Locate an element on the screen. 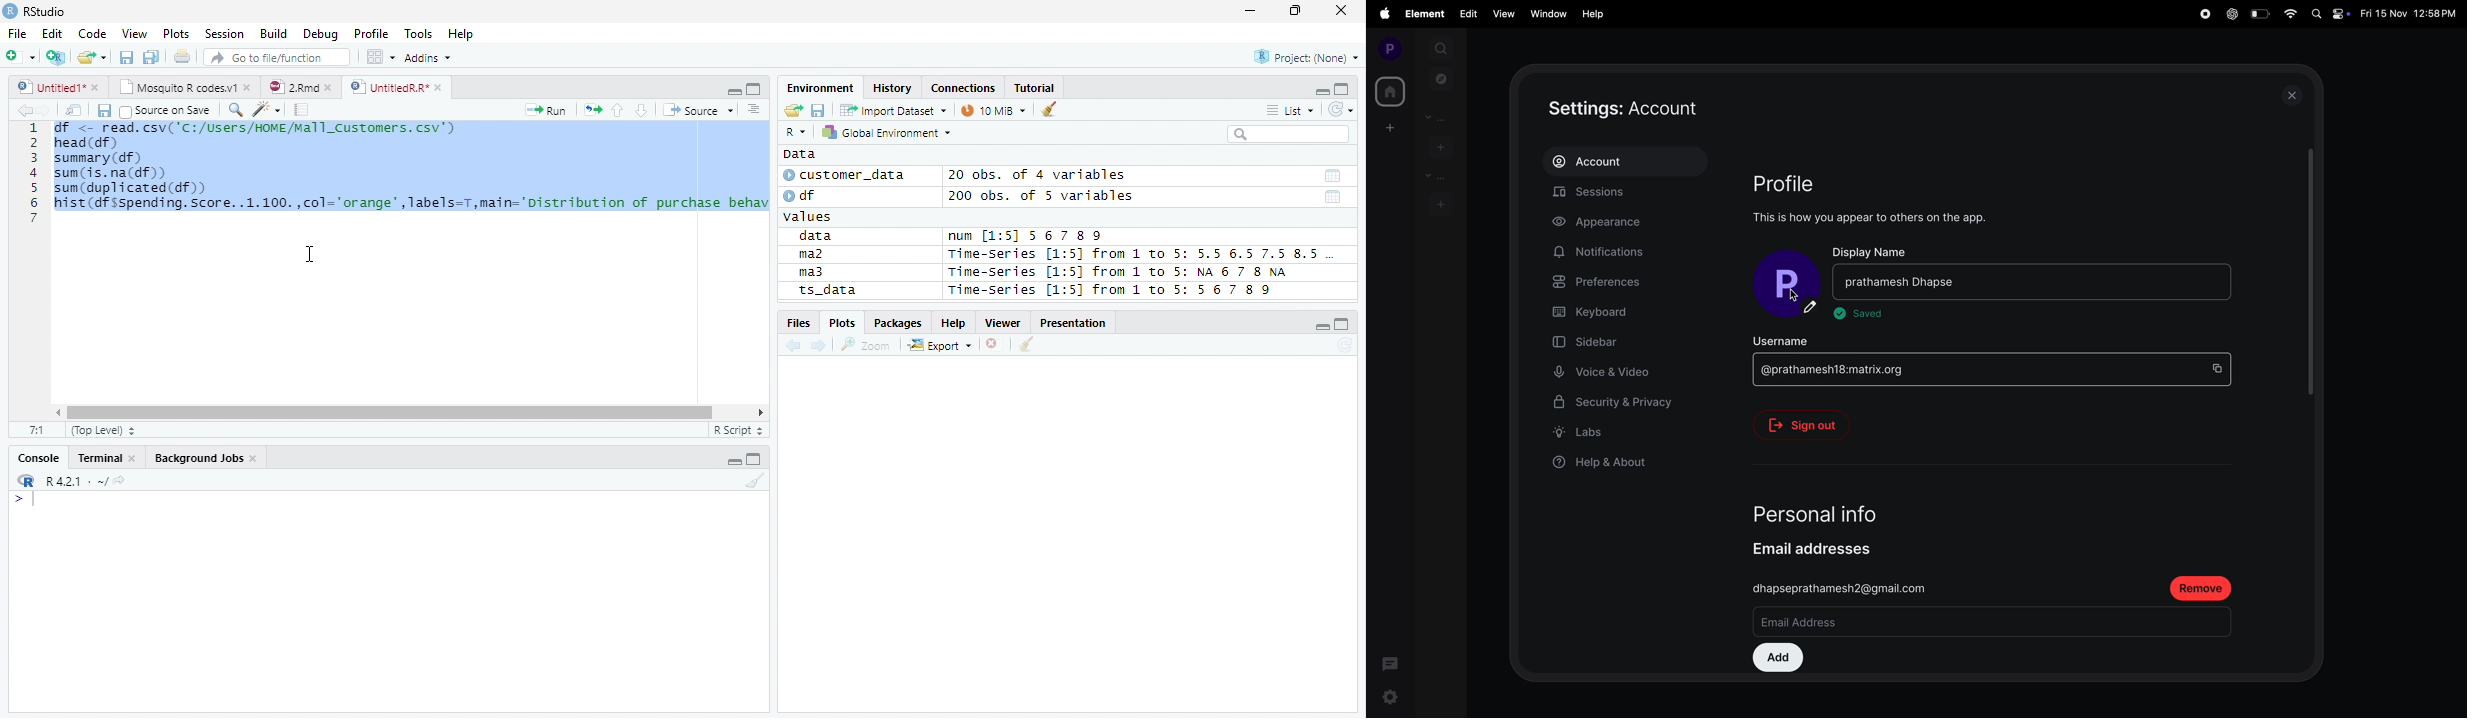 The image size is (2492, 728). Time-Series [1:5] from 1 to 5: 56 7 8 9 is located at coordinates (1112, 290).